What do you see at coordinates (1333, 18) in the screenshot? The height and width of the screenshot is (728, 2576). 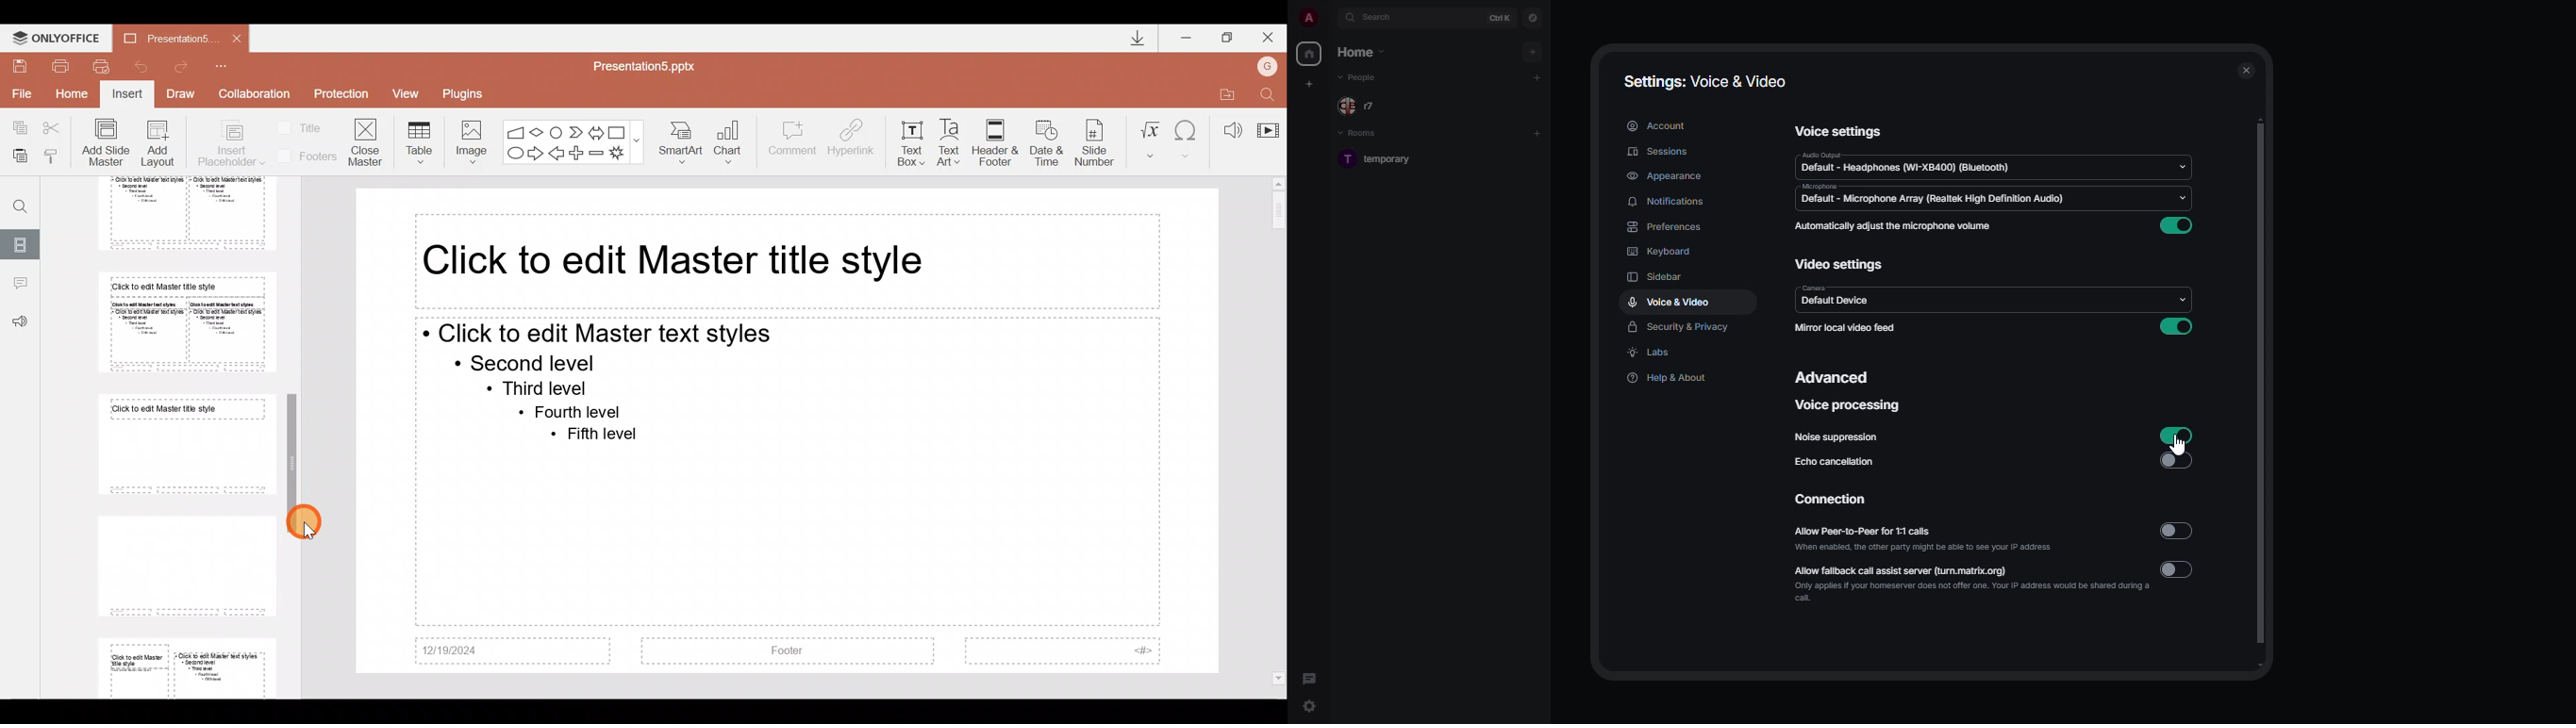 I see `expand` at bounding box center [1333, 18].